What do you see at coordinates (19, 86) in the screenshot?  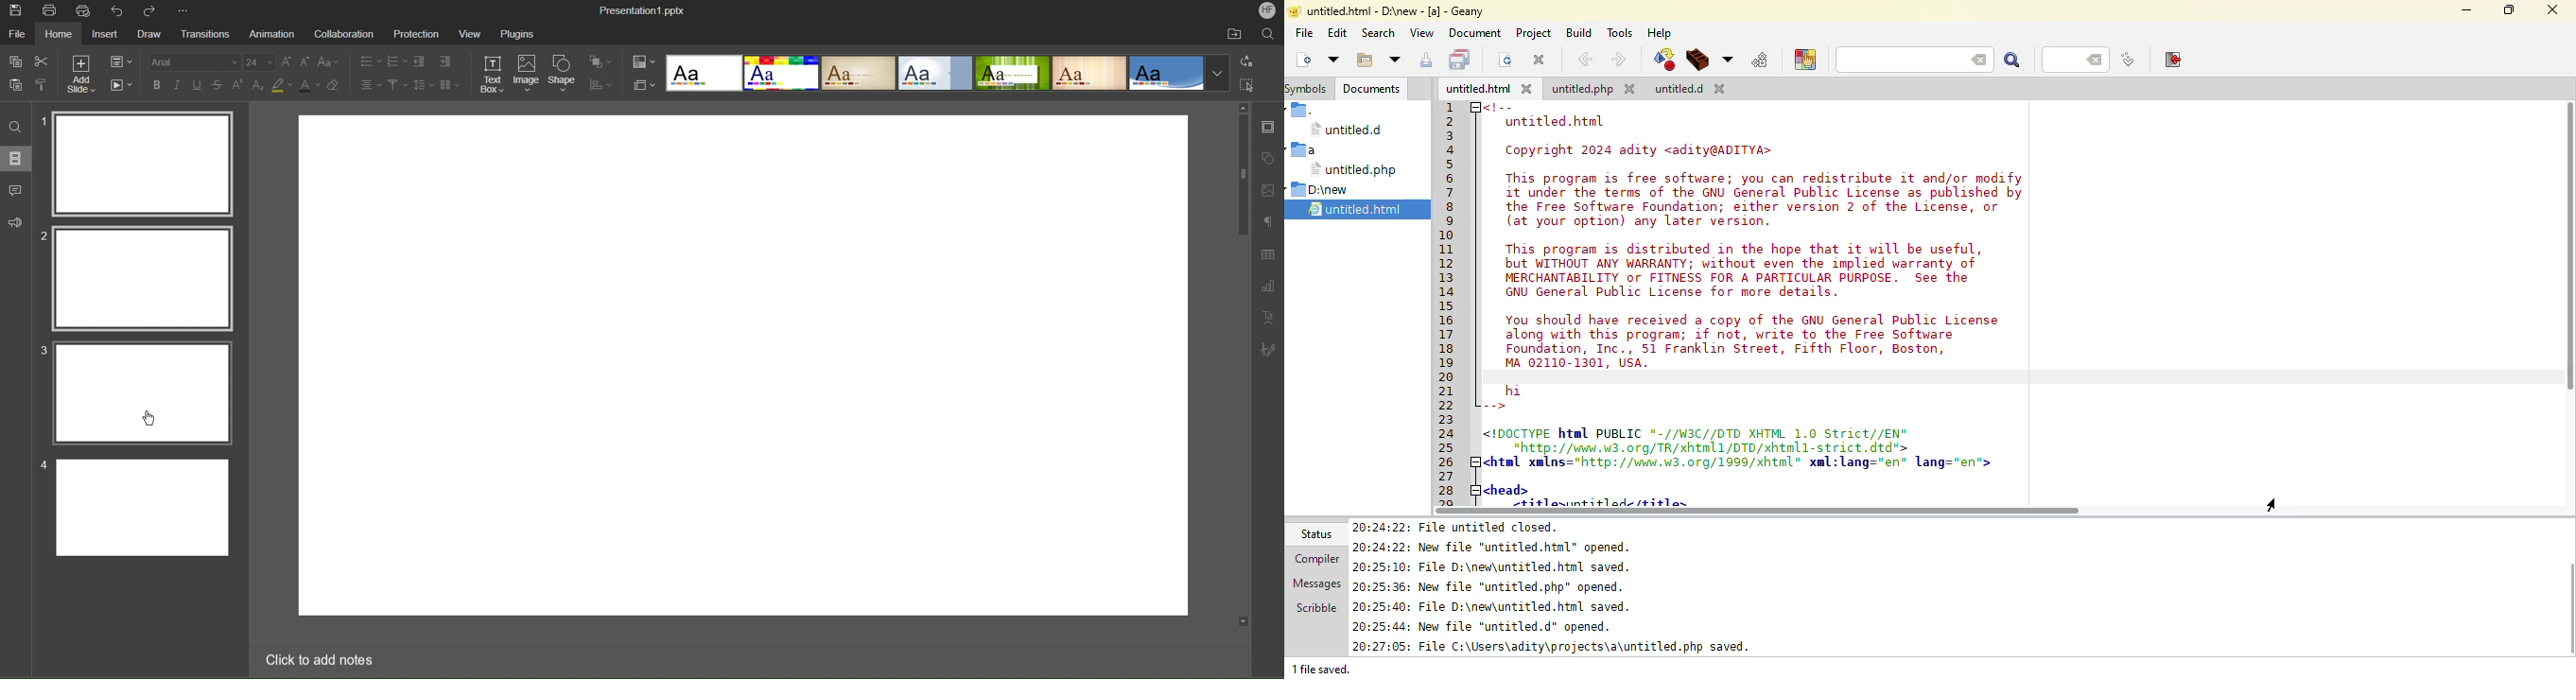 I see `paste` at bounding box center [19, 86].